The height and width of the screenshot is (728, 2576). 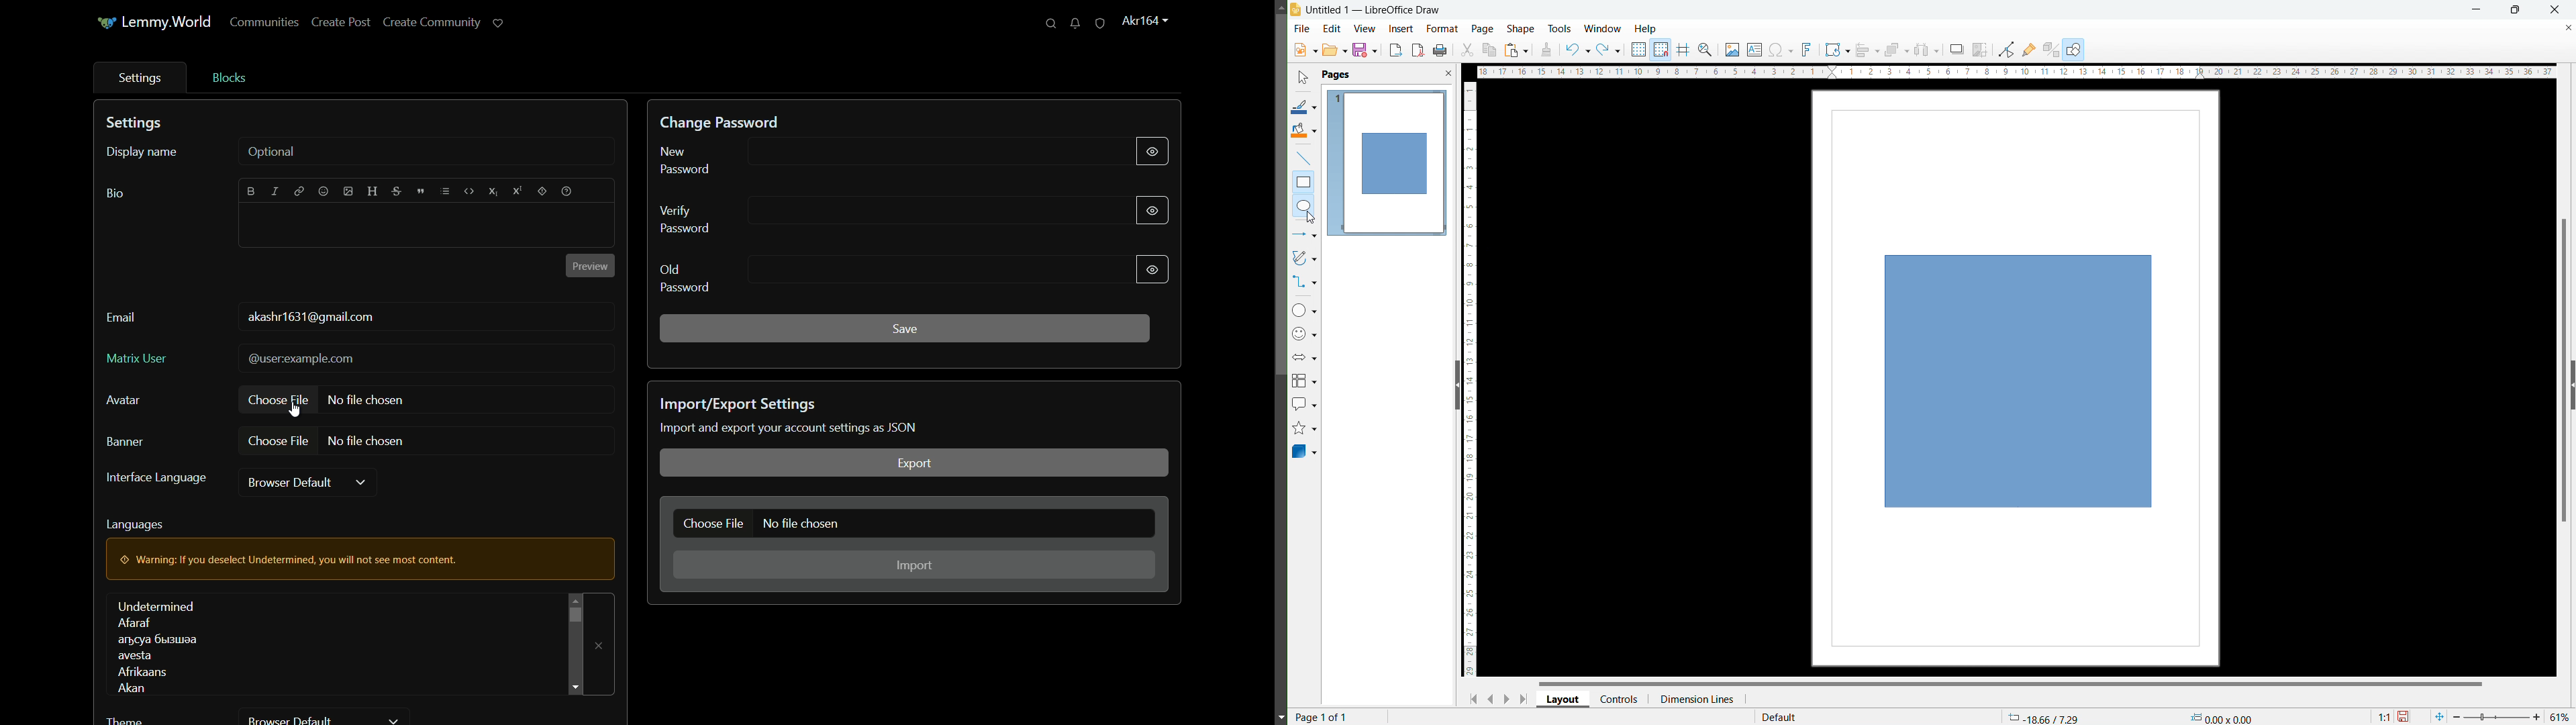 What do you see at coordinates (1836, 50) in the screenshot?
I see `transformations` at bounding box center [1836, 50].